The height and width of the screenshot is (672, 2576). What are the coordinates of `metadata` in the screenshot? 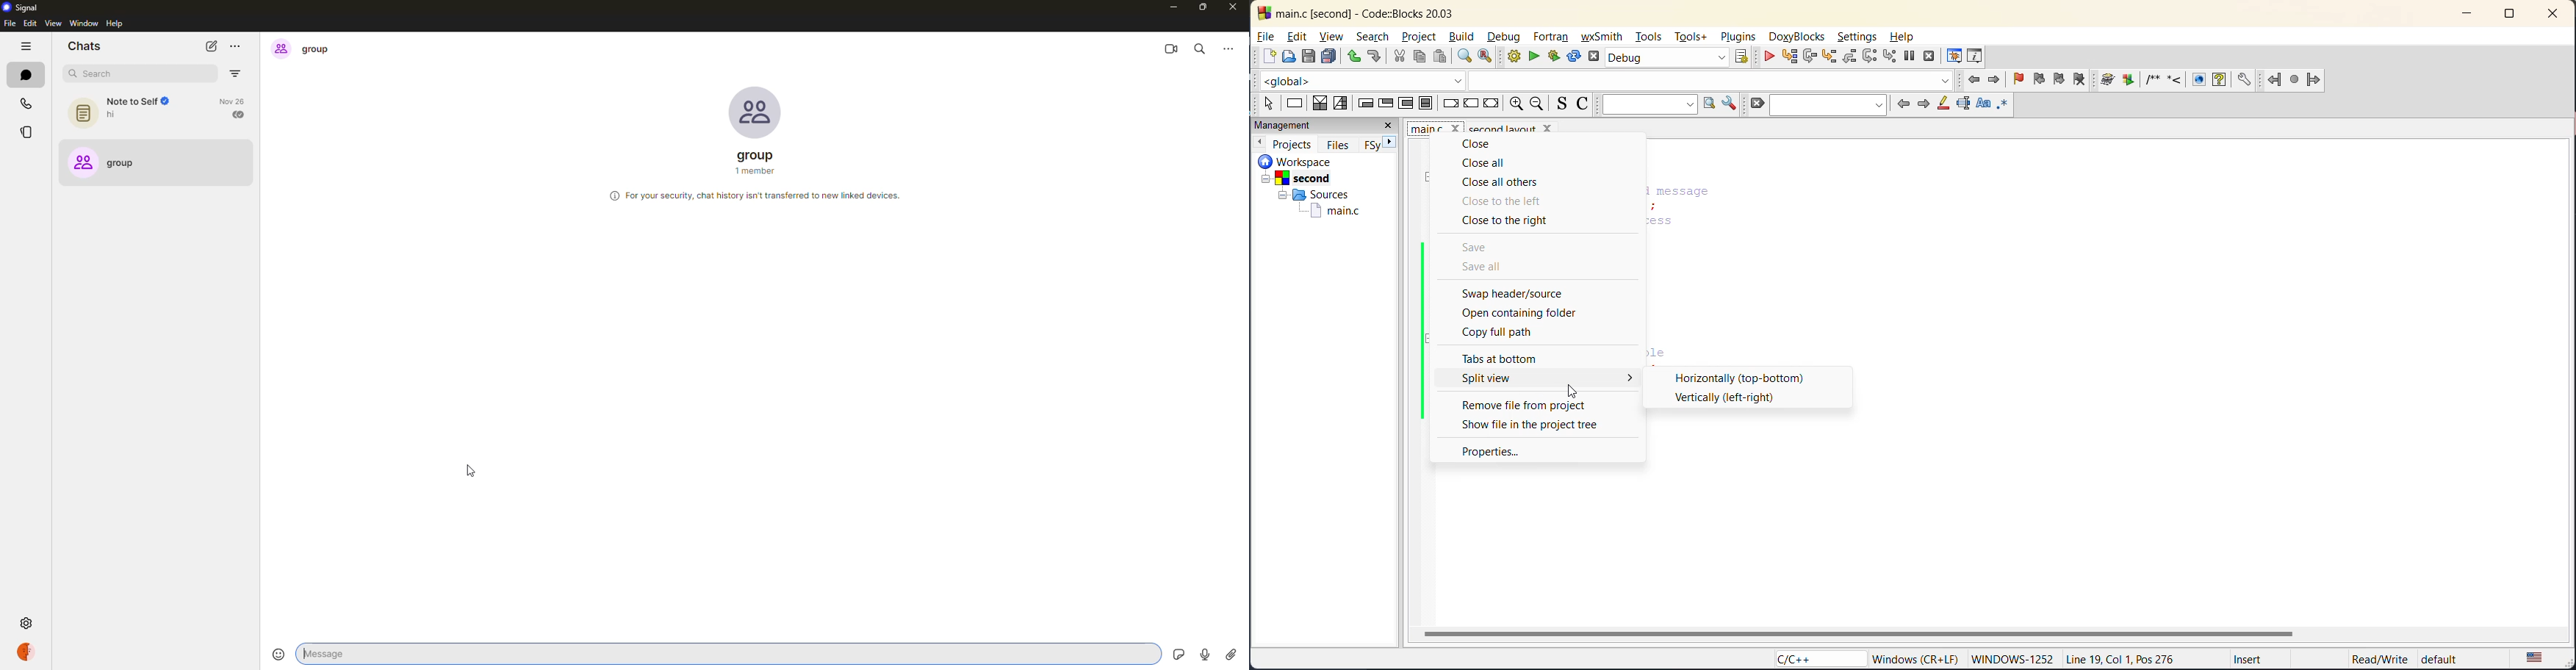 It's located at (1915, 658).